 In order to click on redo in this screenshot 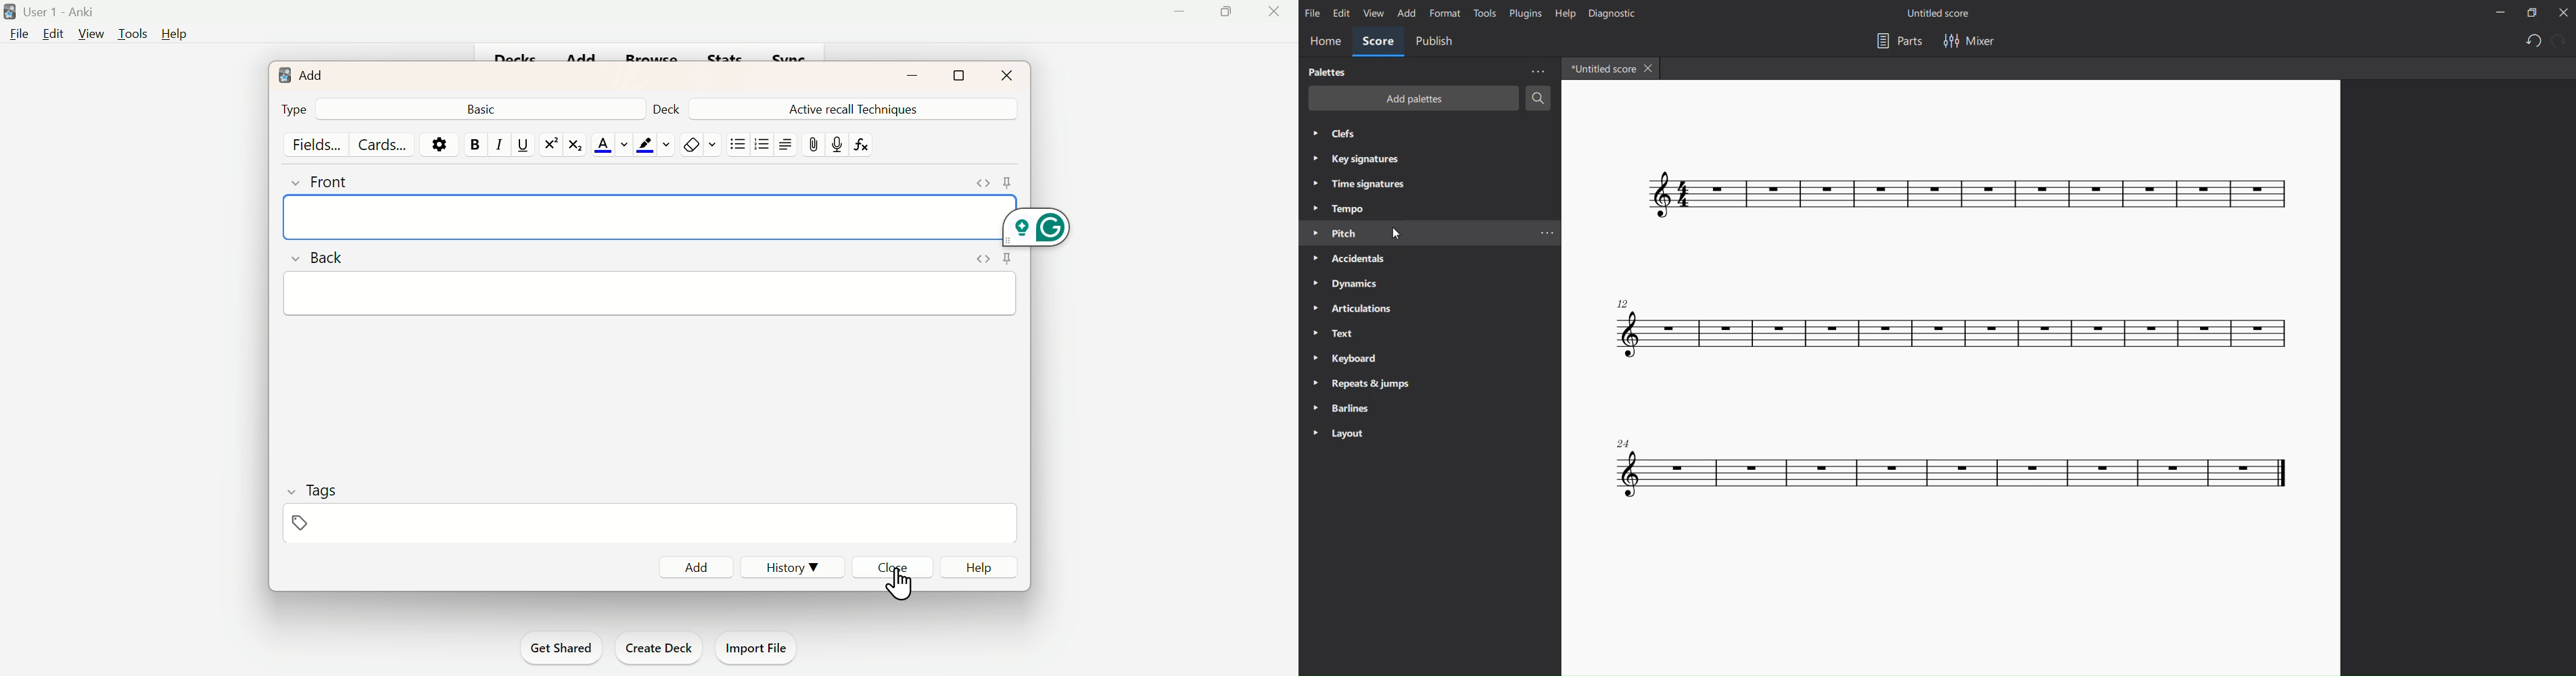, I will do `click(2561, 40)`.